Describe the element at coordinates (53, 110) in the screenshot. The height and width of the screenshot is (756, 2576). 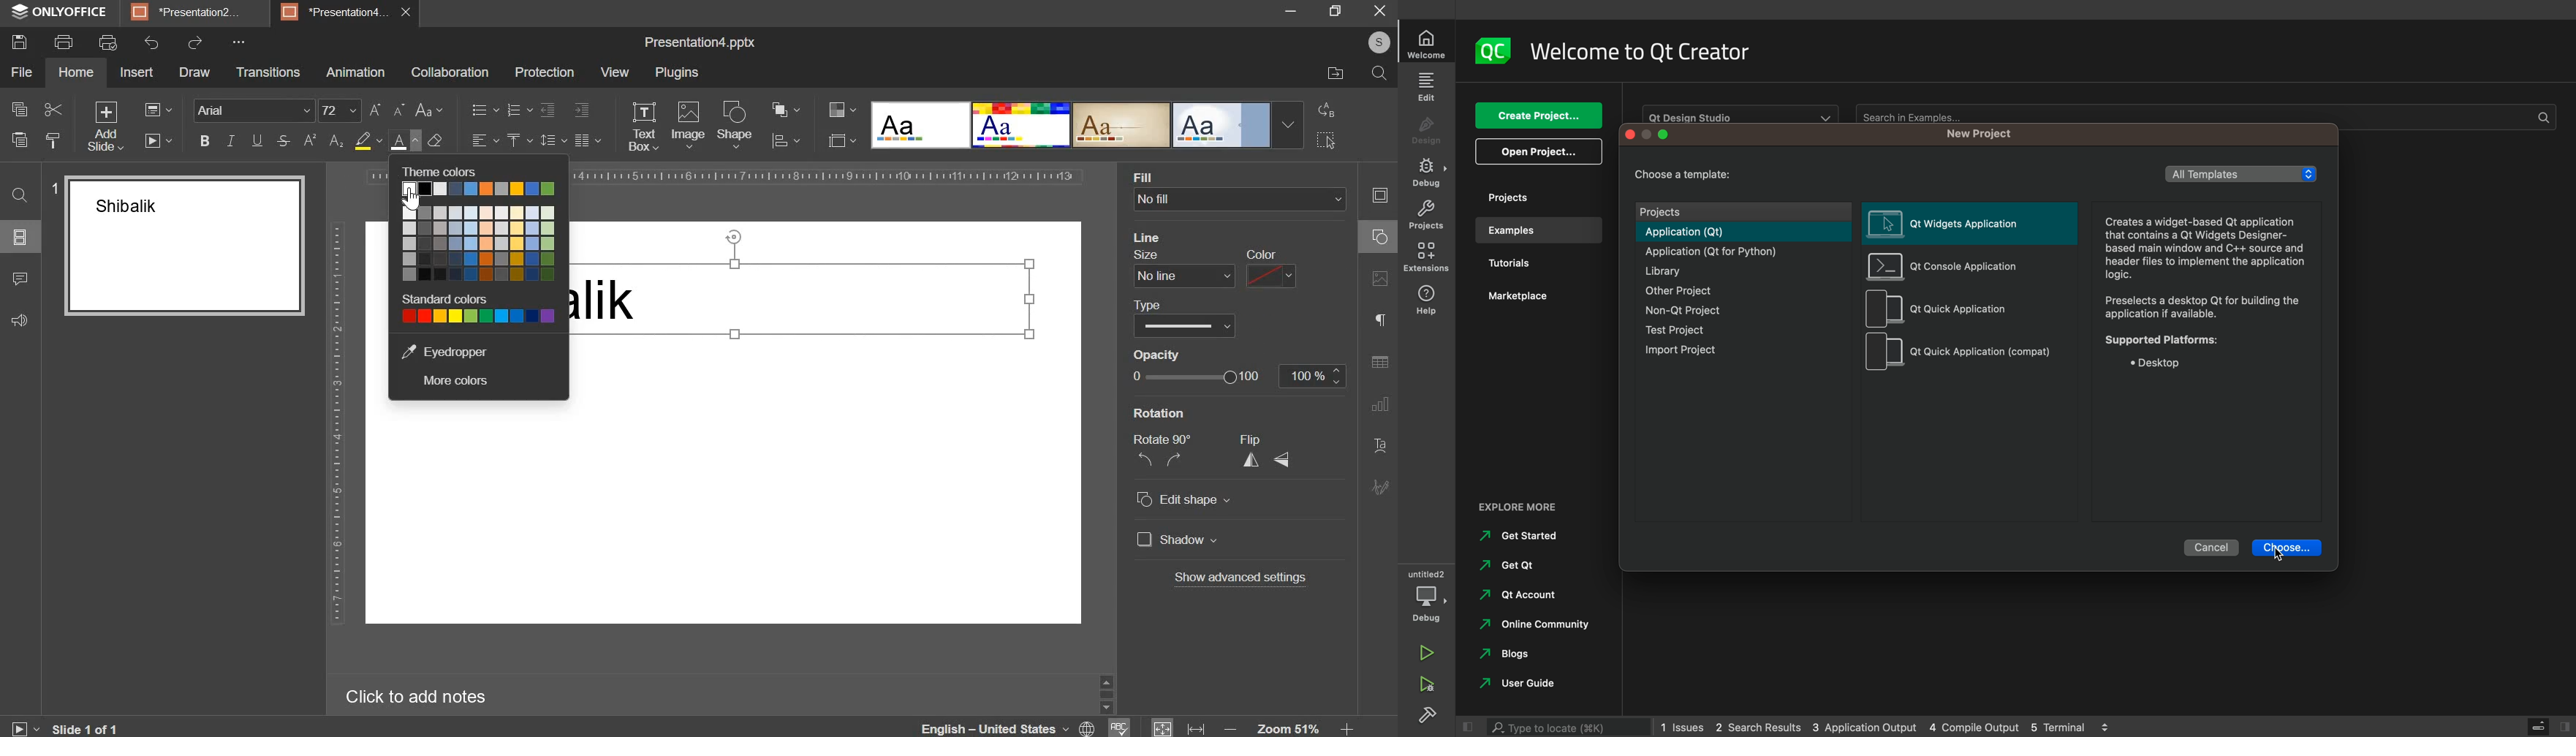
I see `cut` at that location.